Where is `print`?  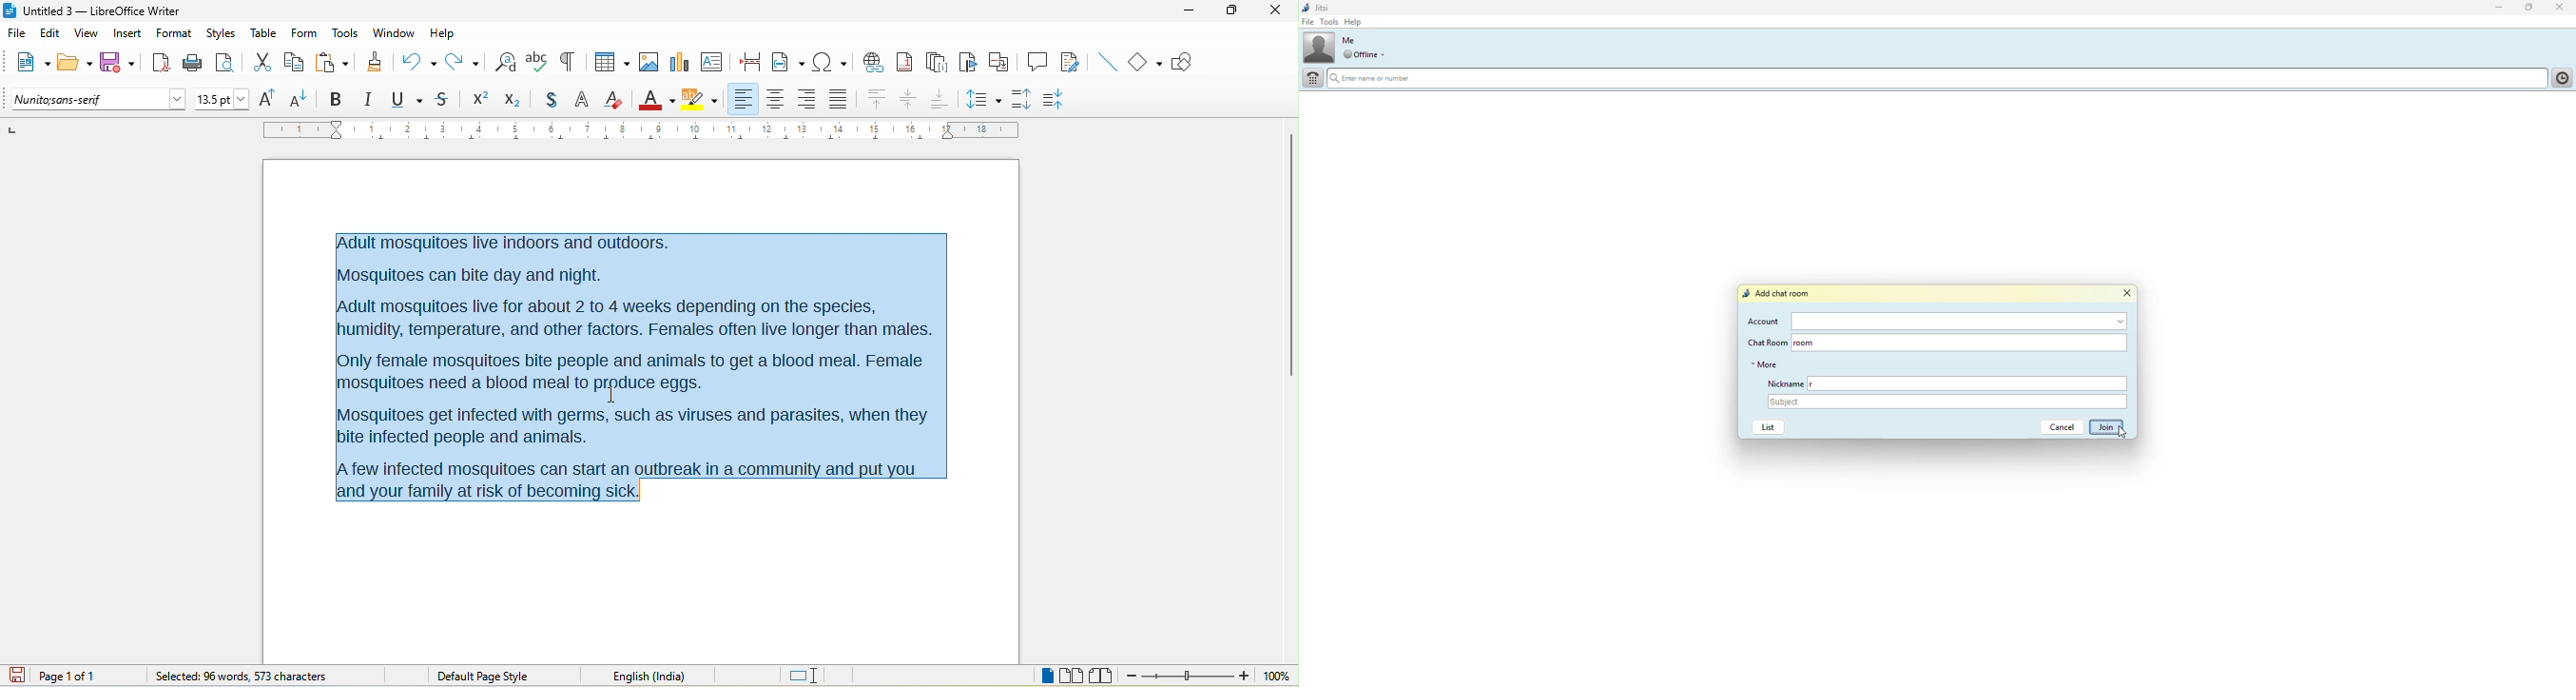
print is located at coordinates (192, 66).